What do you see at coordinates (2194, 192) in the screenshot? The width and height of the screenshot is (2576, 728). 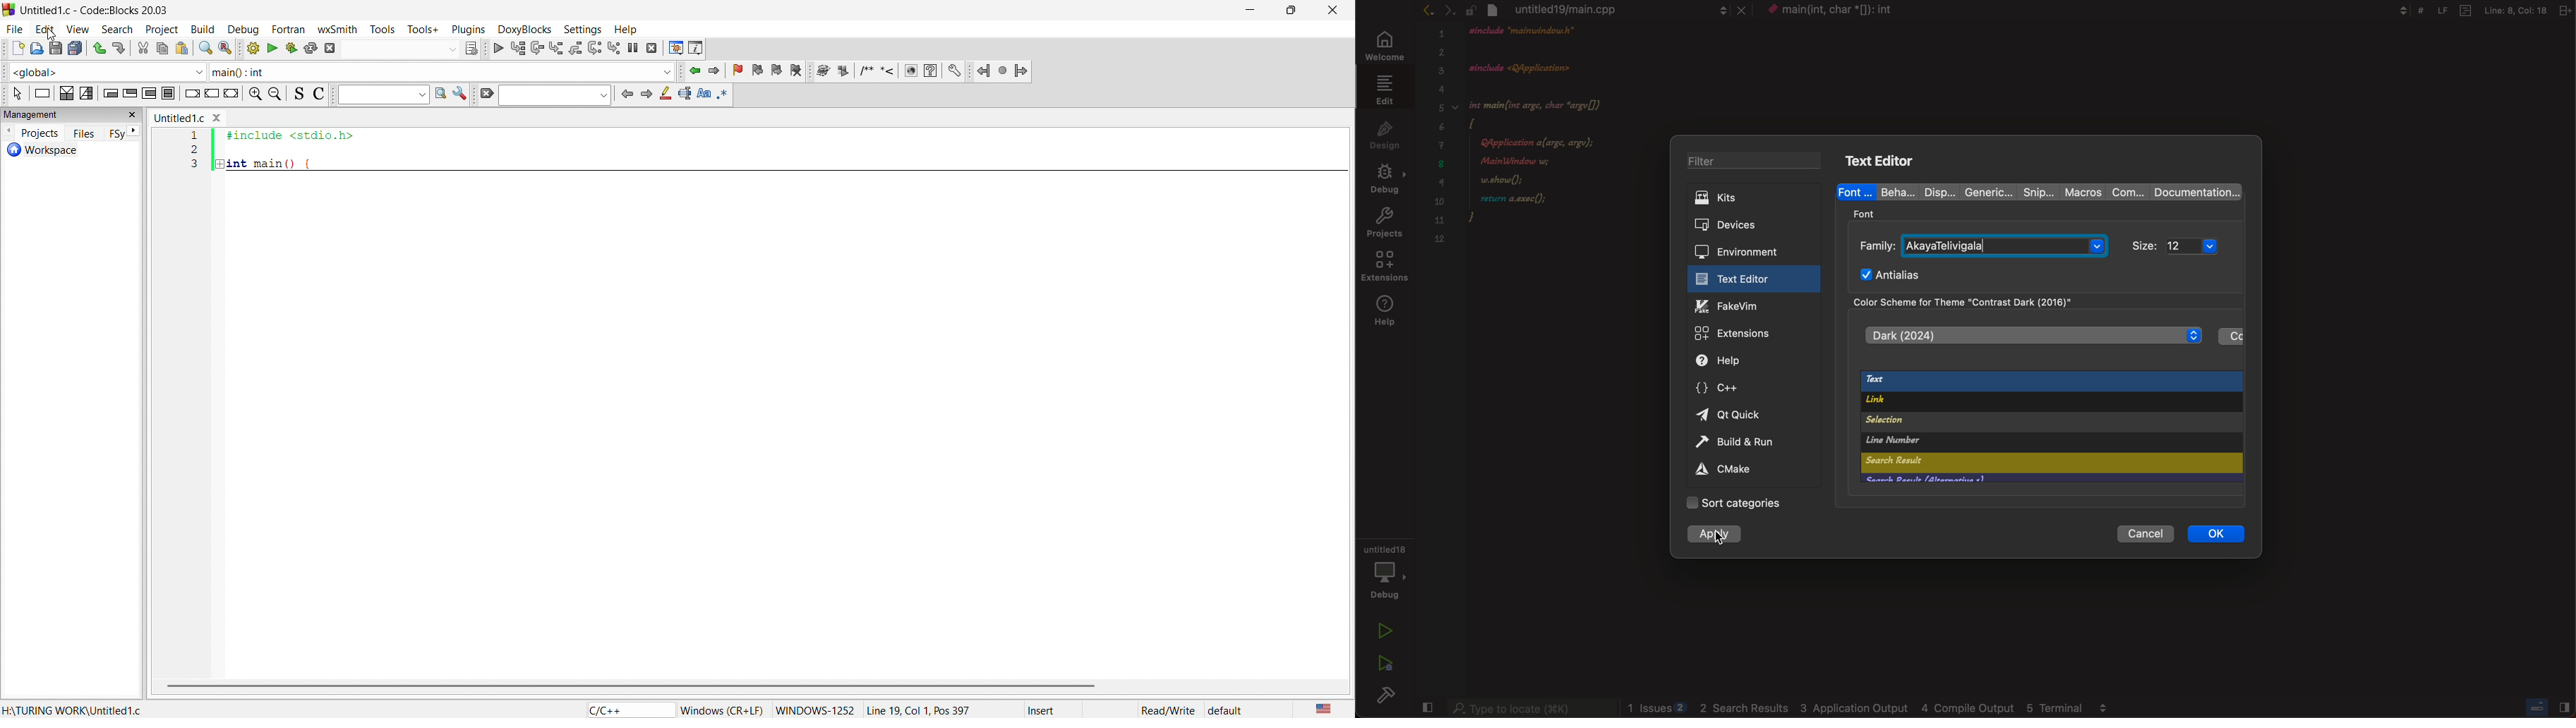 I see `documentation` at bounding box center [2194, 192].